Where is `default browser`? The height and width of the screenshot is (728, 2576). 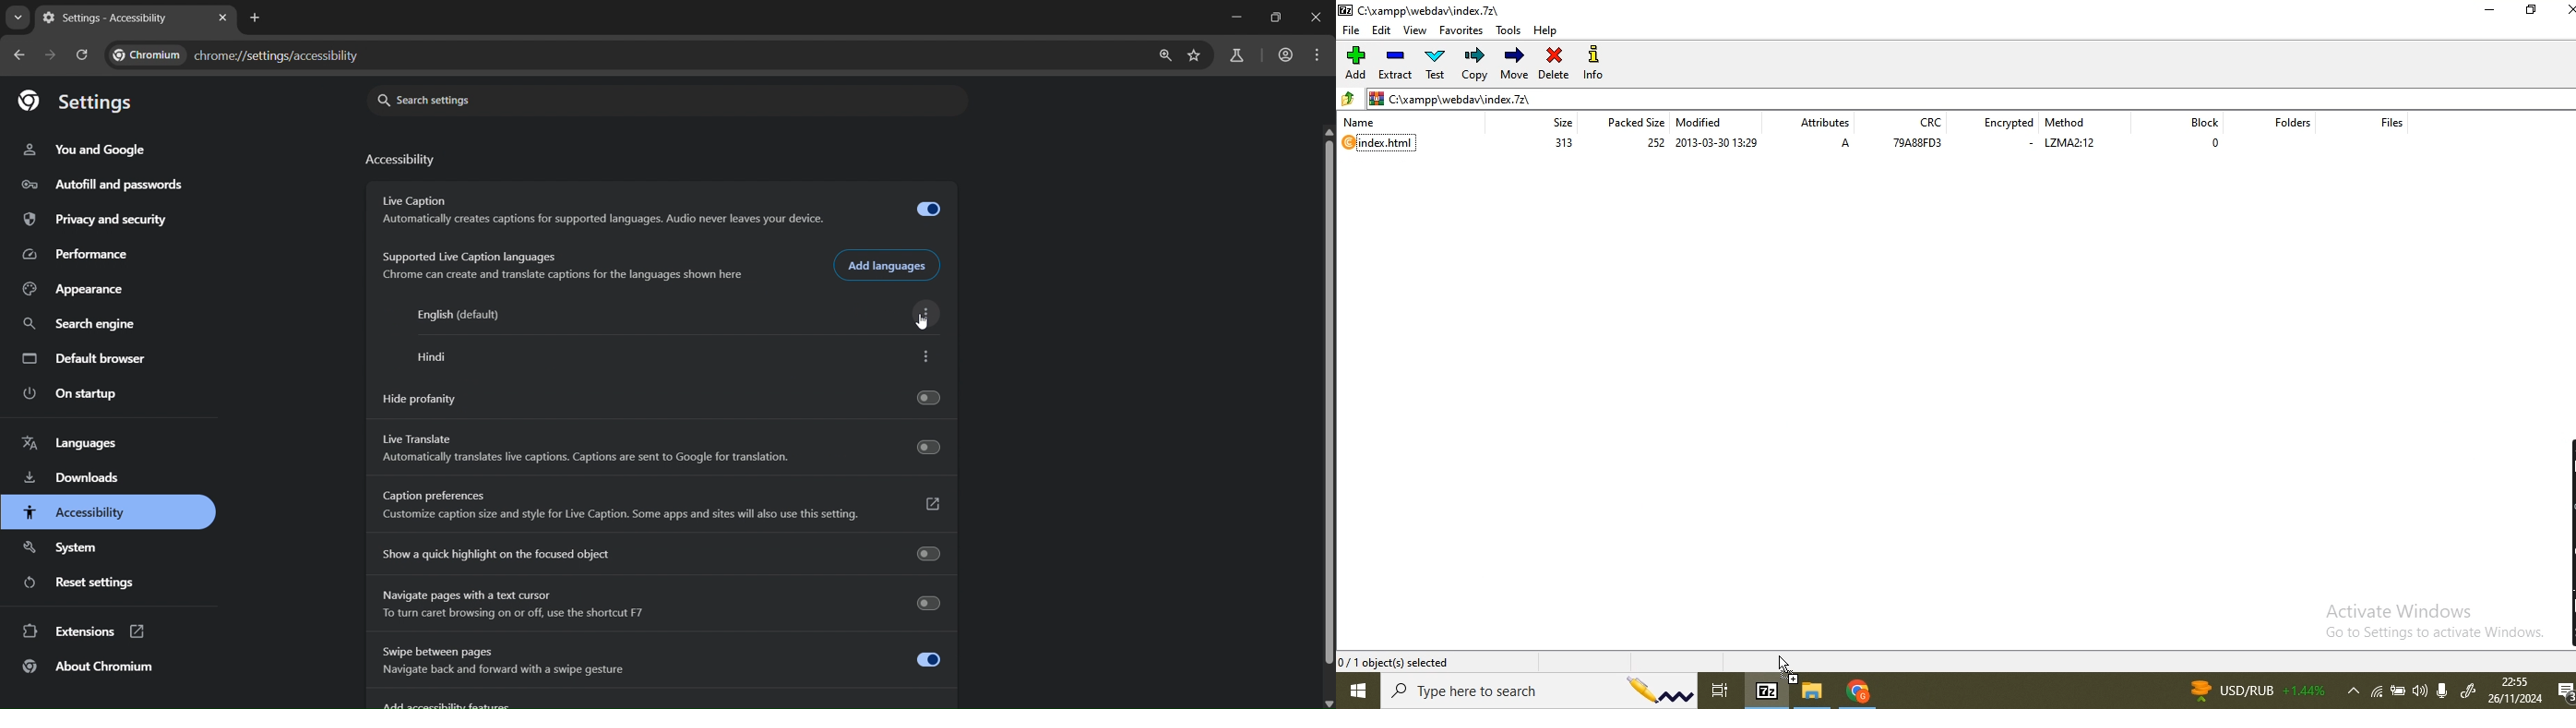
default browser is located at coordinates (86, 361).